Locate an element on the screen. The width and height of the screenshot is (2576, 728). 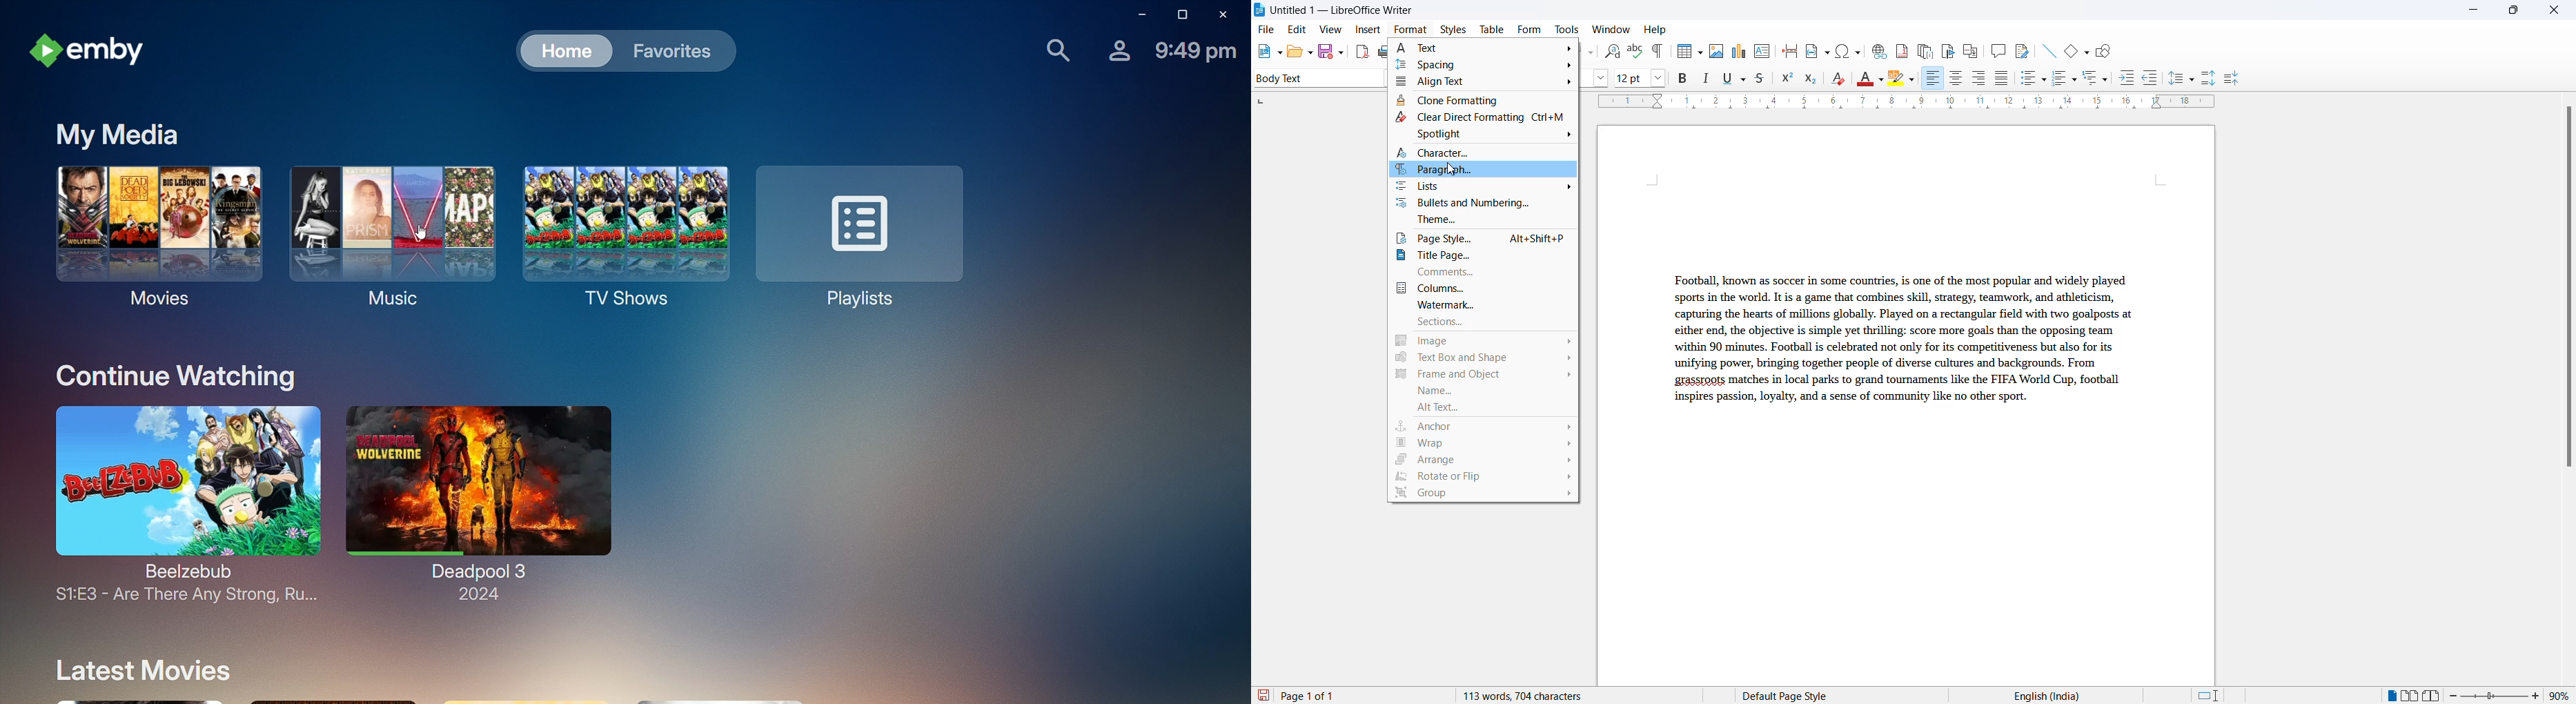
insert bookmarks is located at coordinates (1947, 49).